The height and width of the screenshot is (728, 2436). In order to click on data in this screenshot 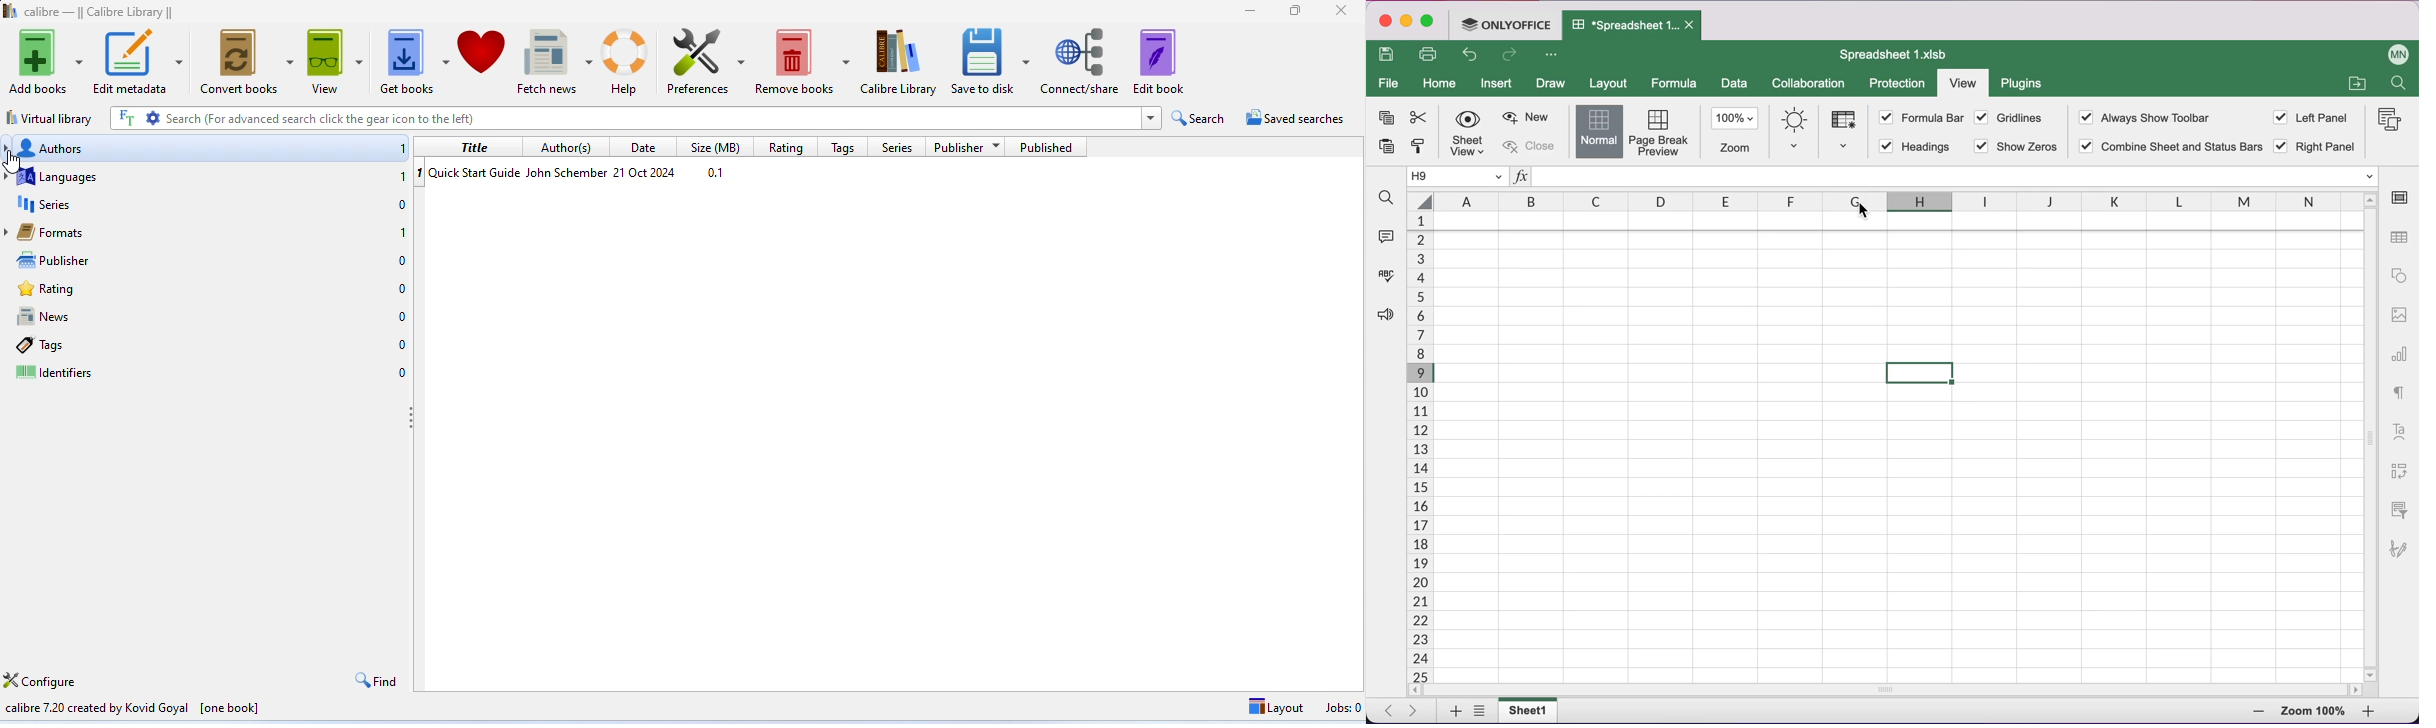, I will do `click(1735, 85)`.